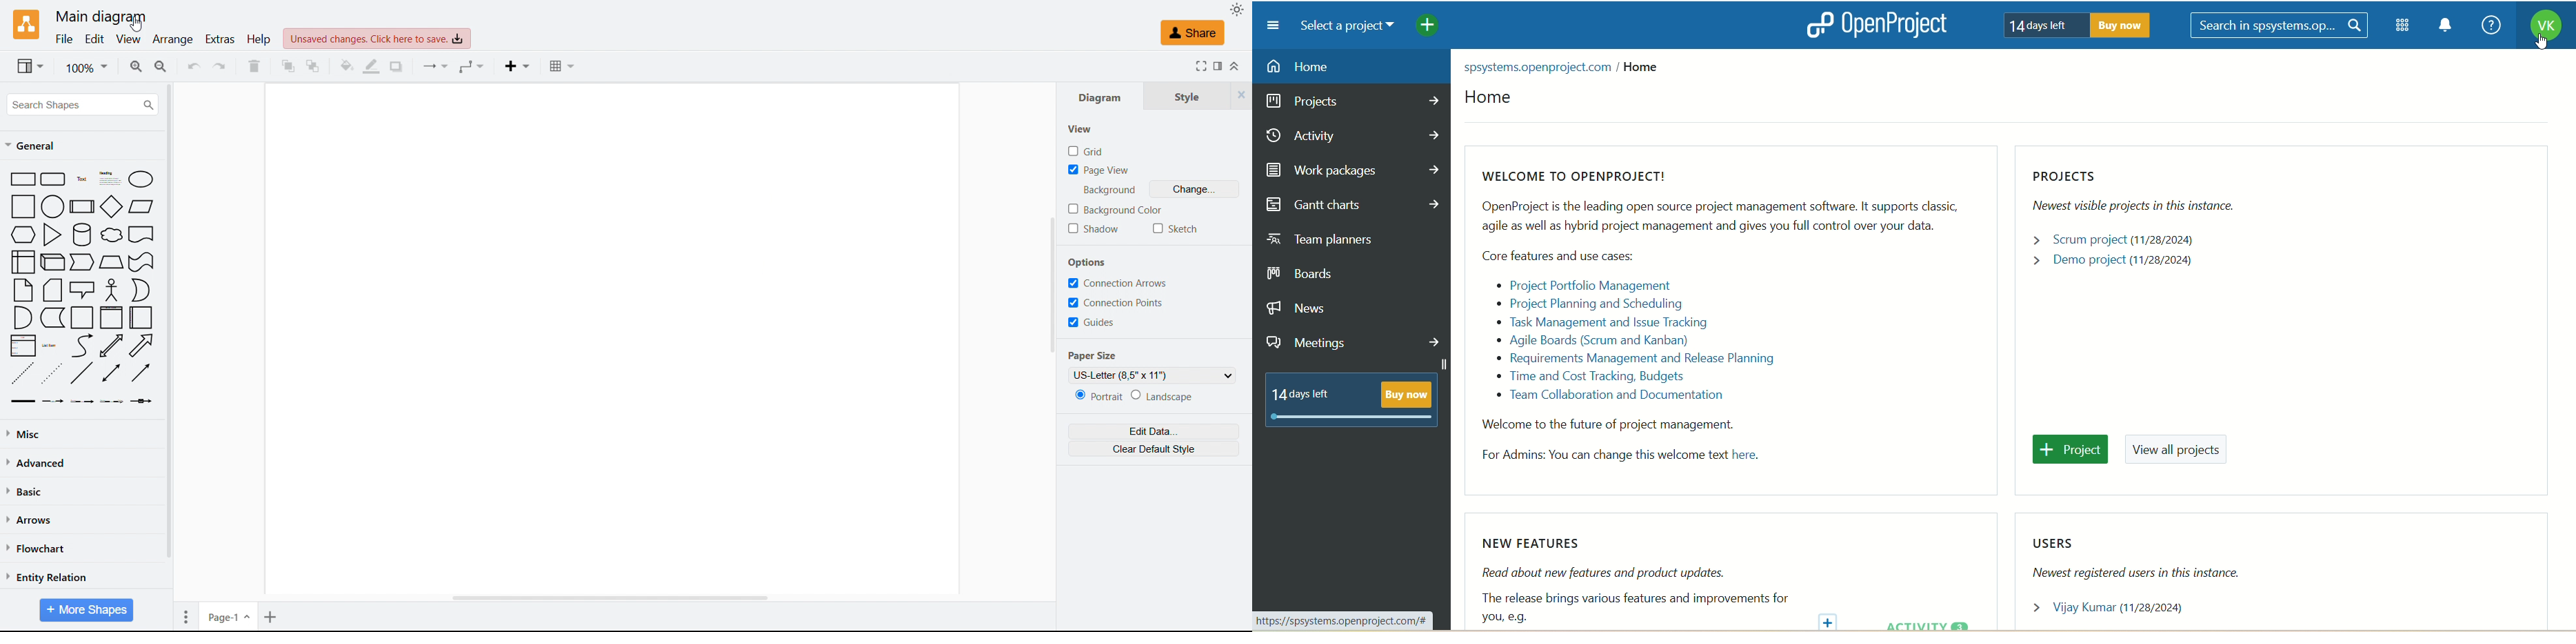 This screenshot has width=2576, height=644. Describe the element at coordinates (2282, 26) in the screenshot. I see `search` at that location.